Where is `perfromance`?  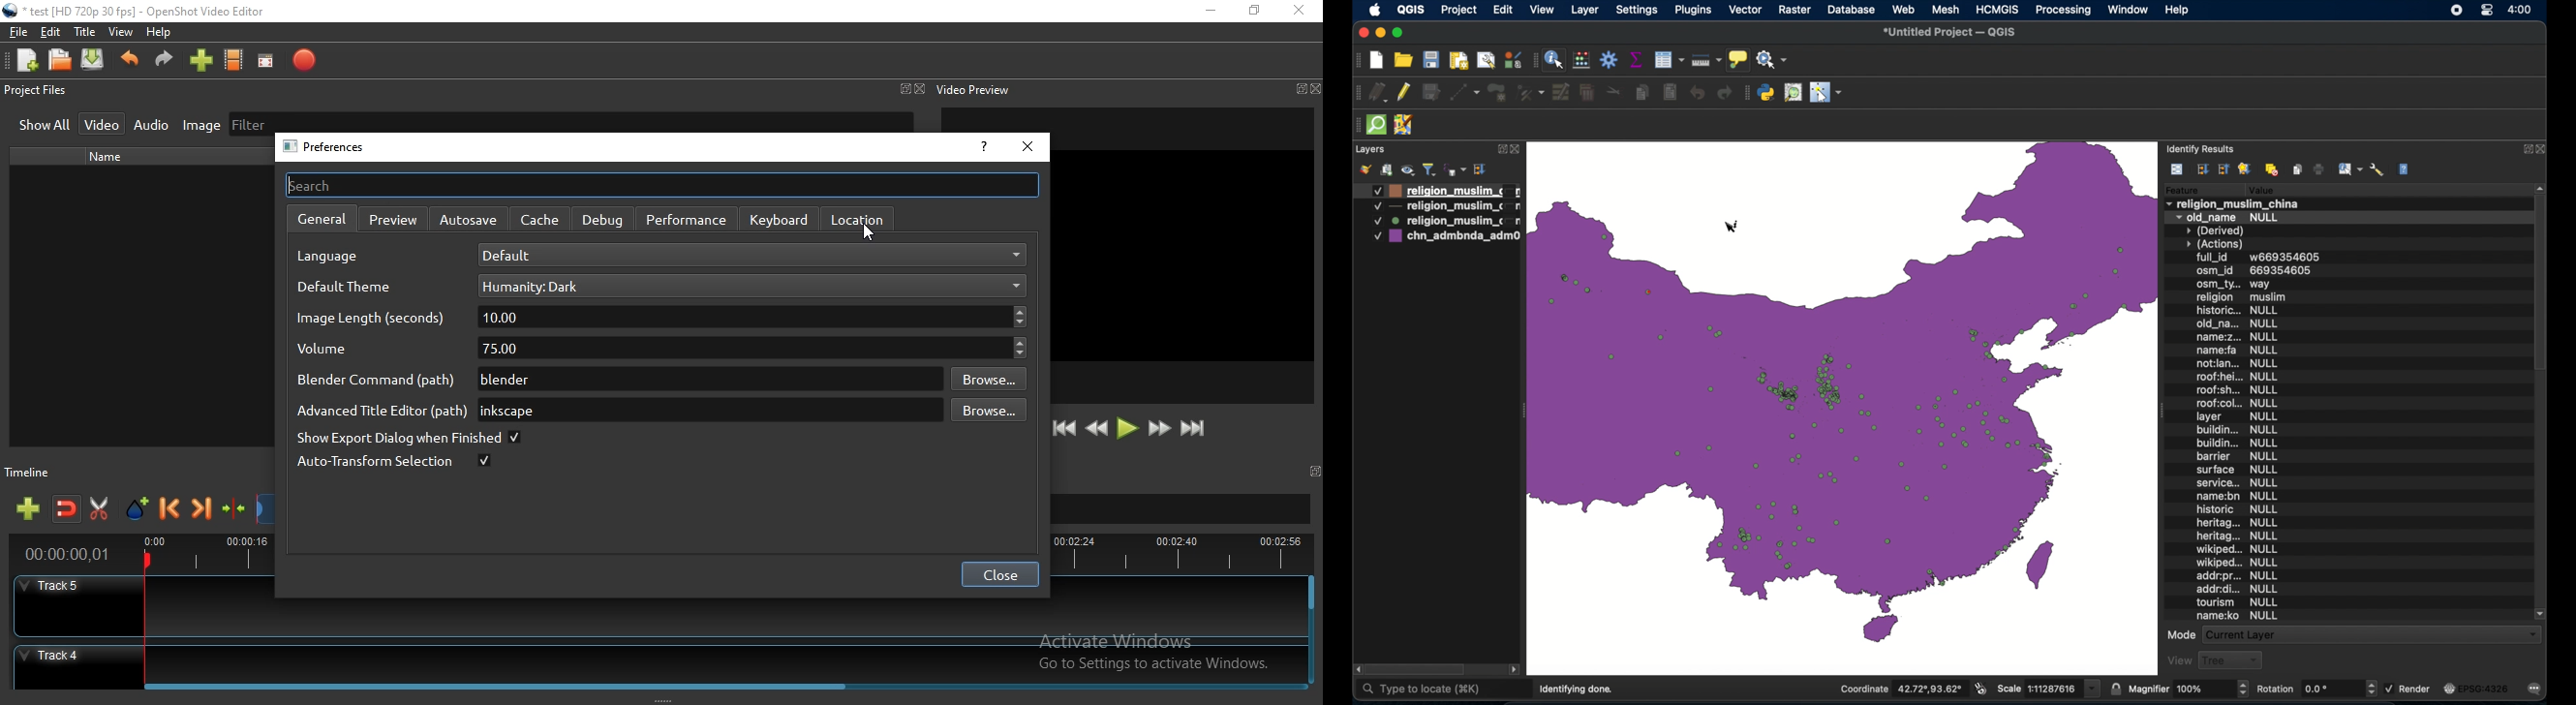
perfromance is located at coordinates (687, 220).